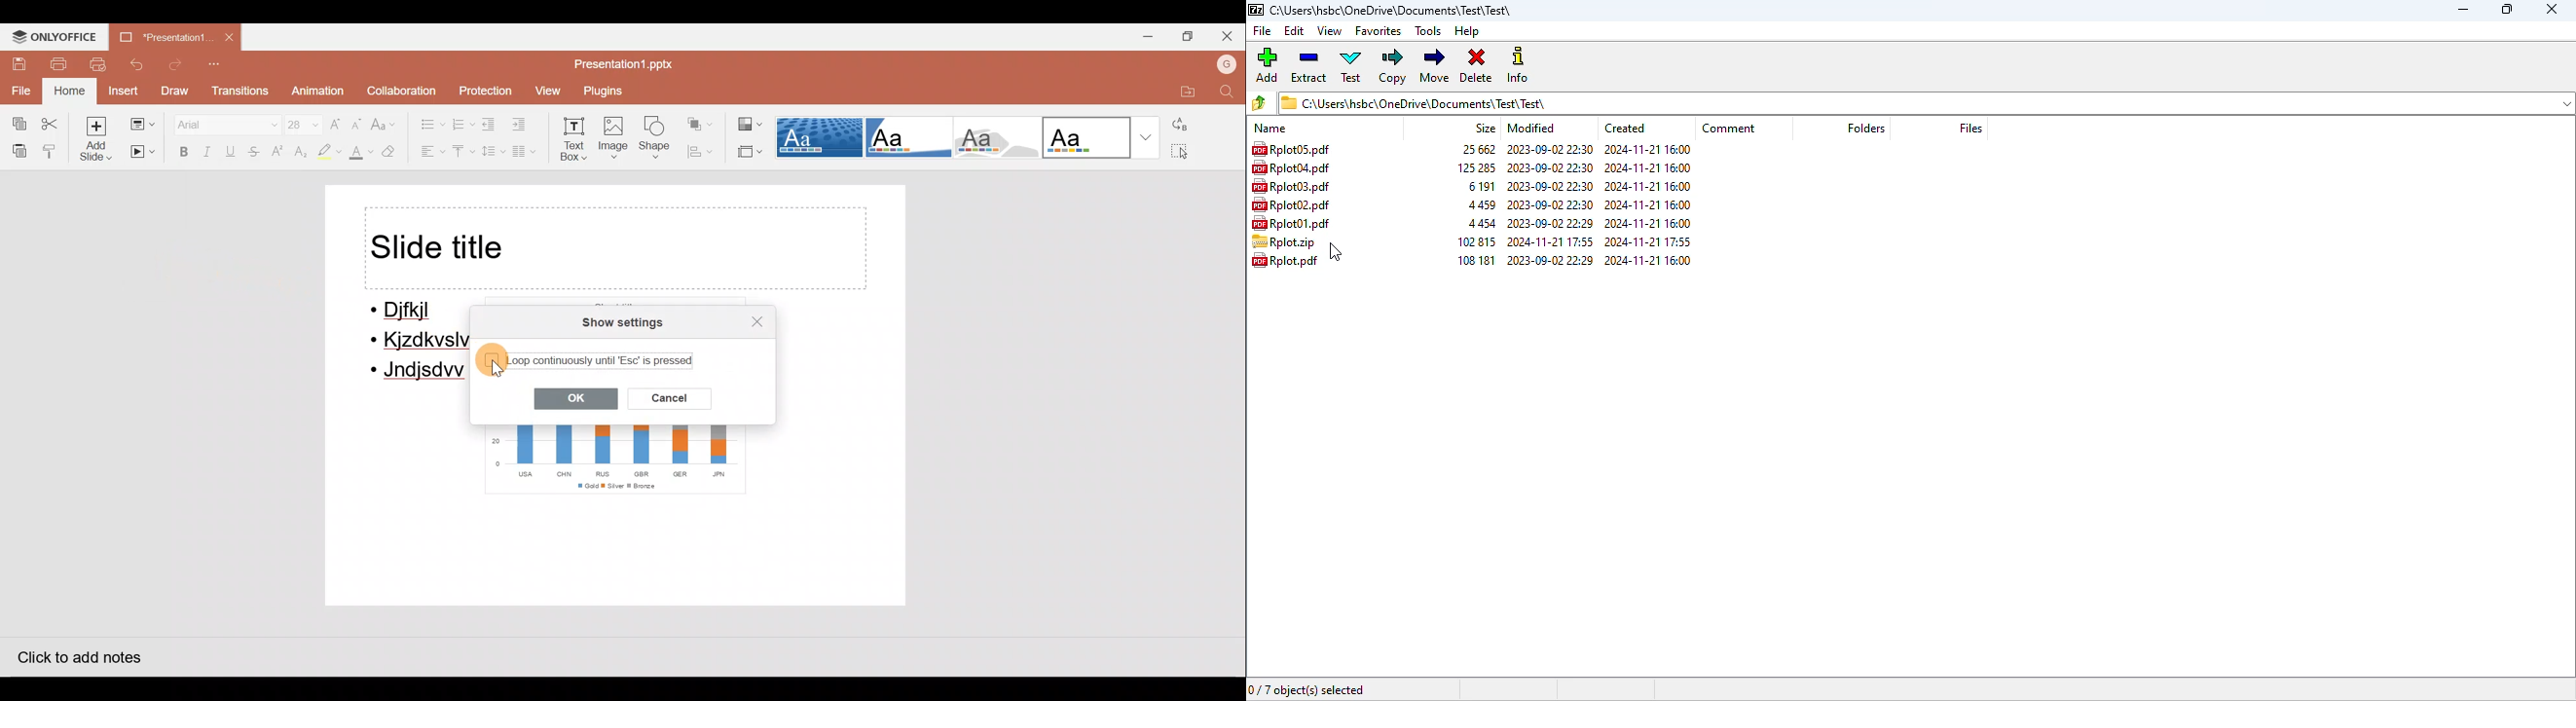  Describe the element at coordinates (1480, 186) in the screenshot. I see `6191` at that location.